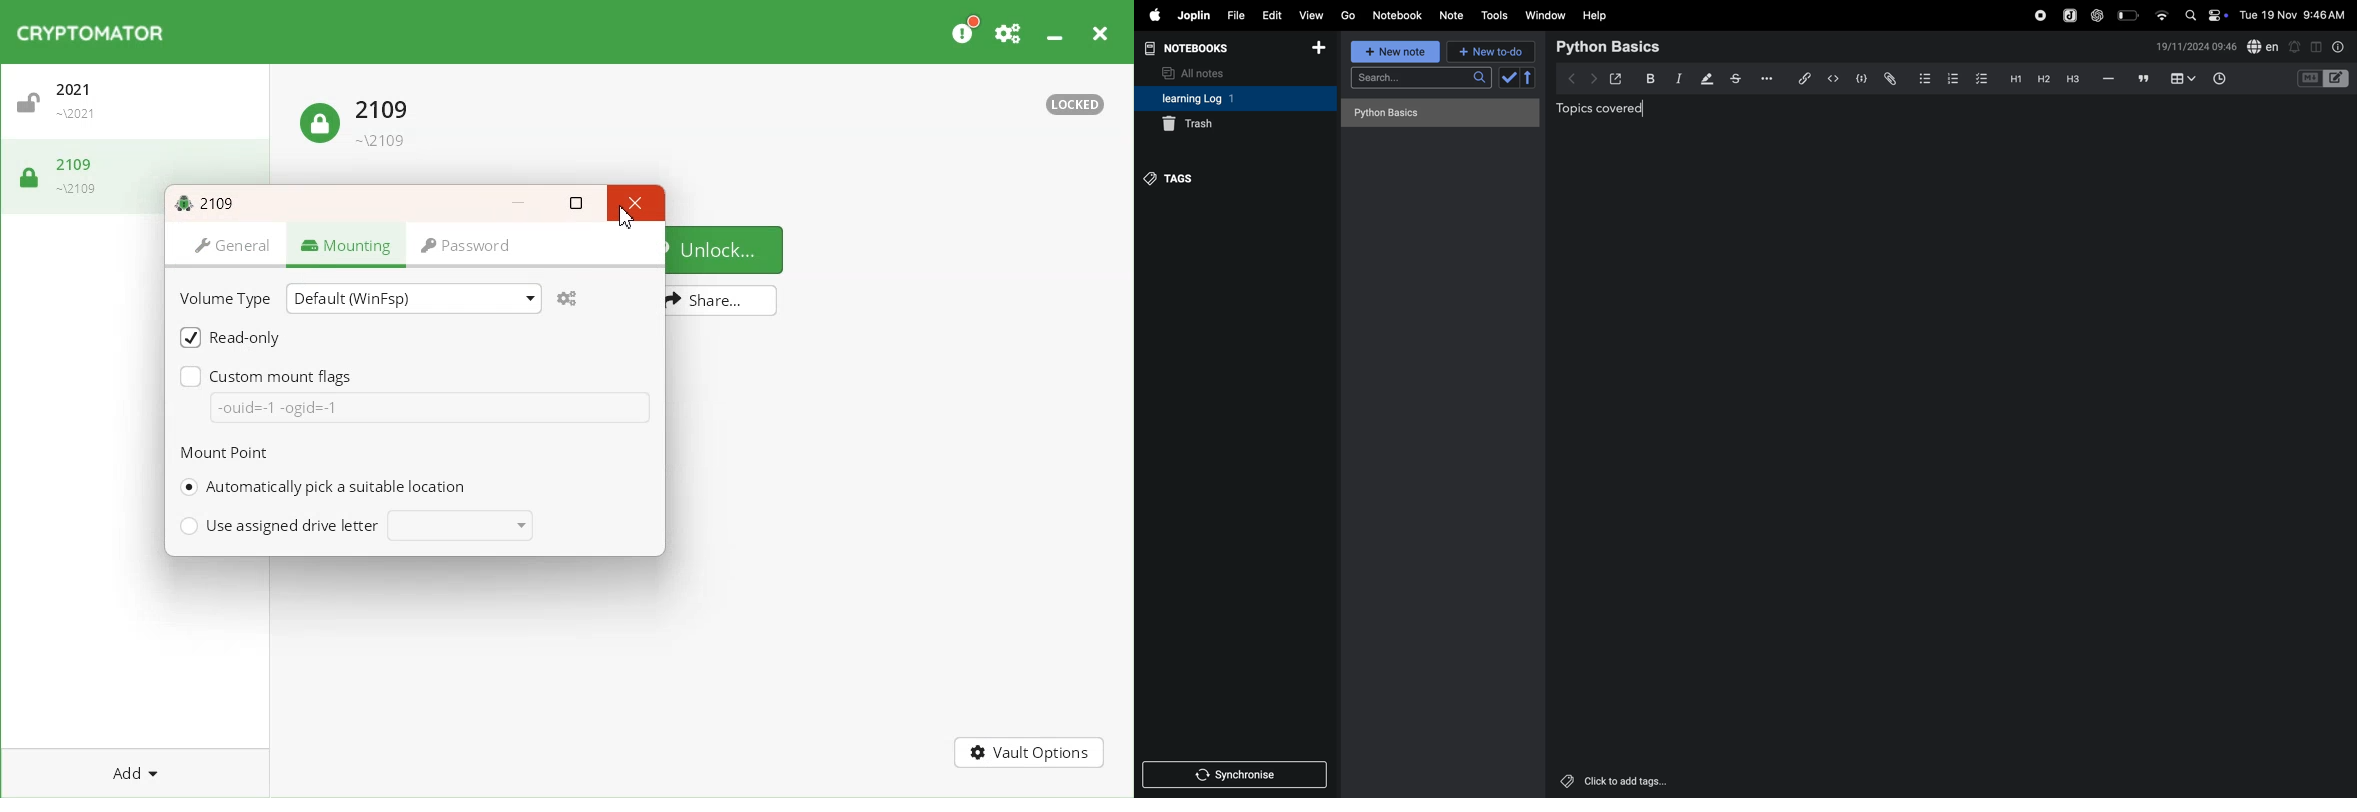  What do you see at coordinates (1860, 80) in the screenshot?
I see `code block` at bounding box center [1860, 80].